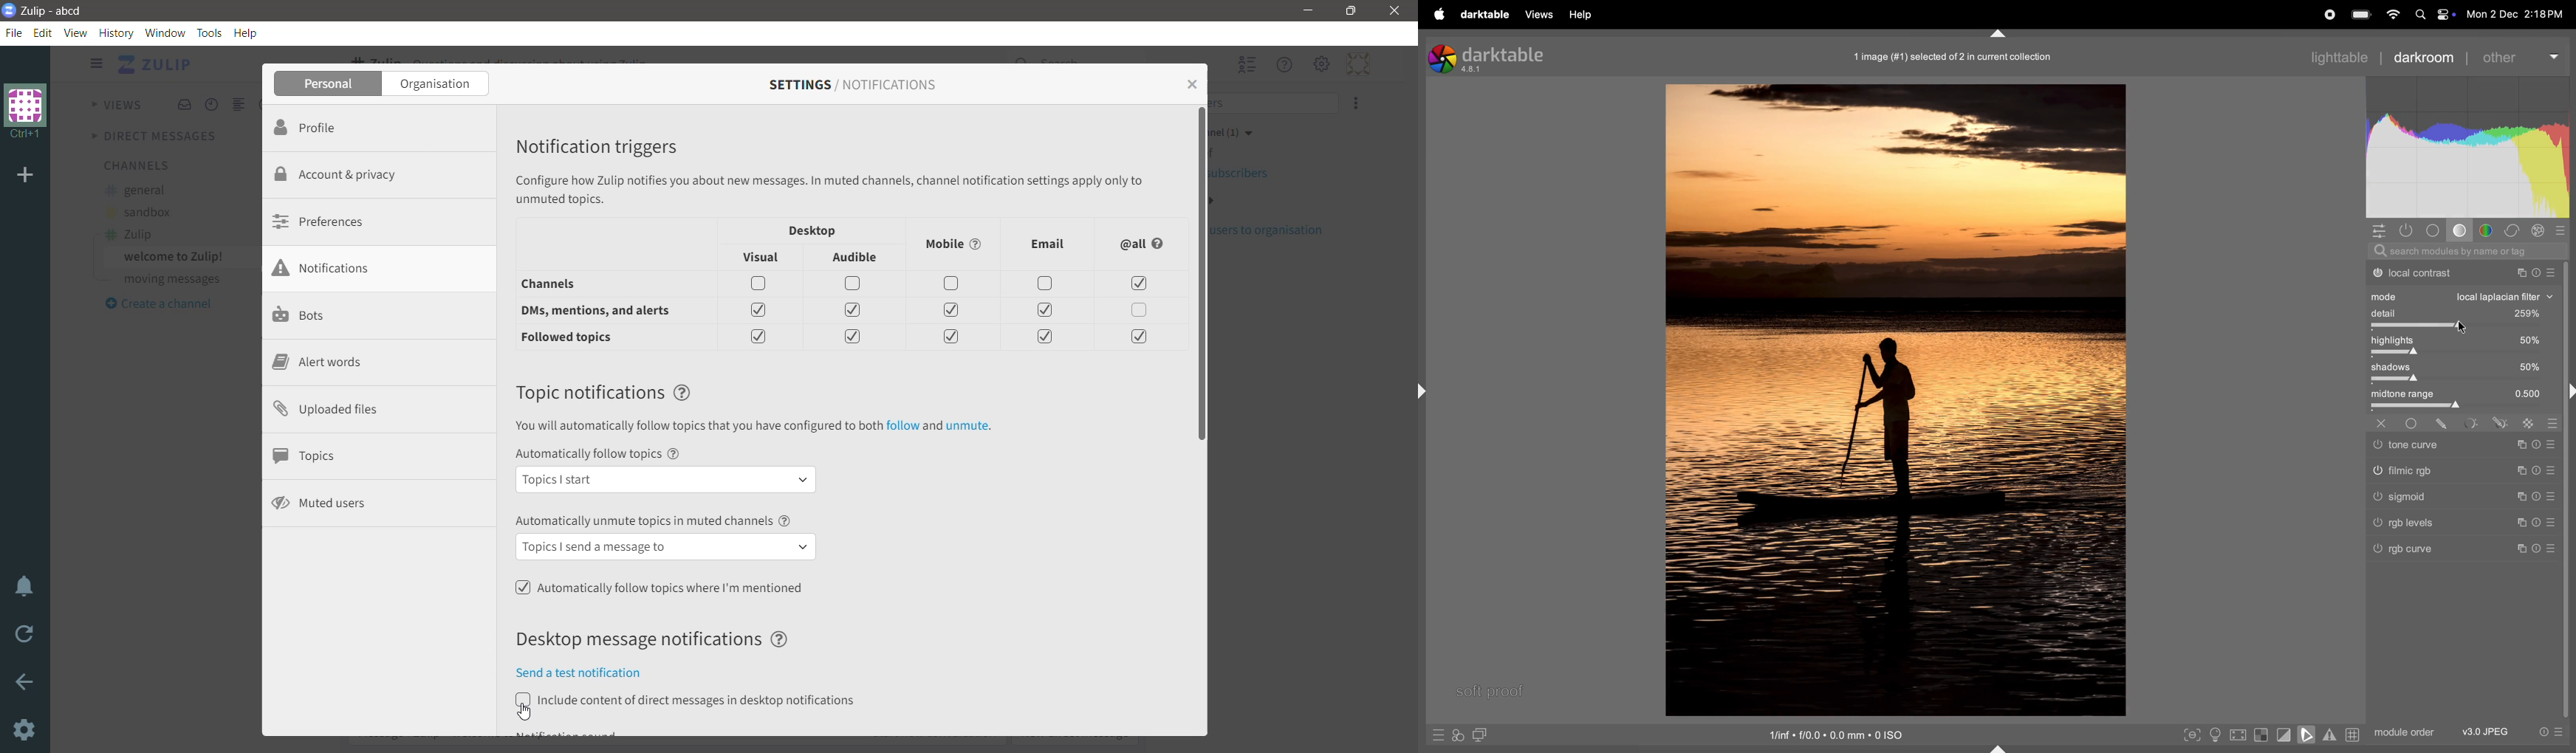 This screenshot has height=756, width=2576. What do you see at coordinates (948, 338) in the screenshot?
I see `check box` at bounding box center [948, 338].